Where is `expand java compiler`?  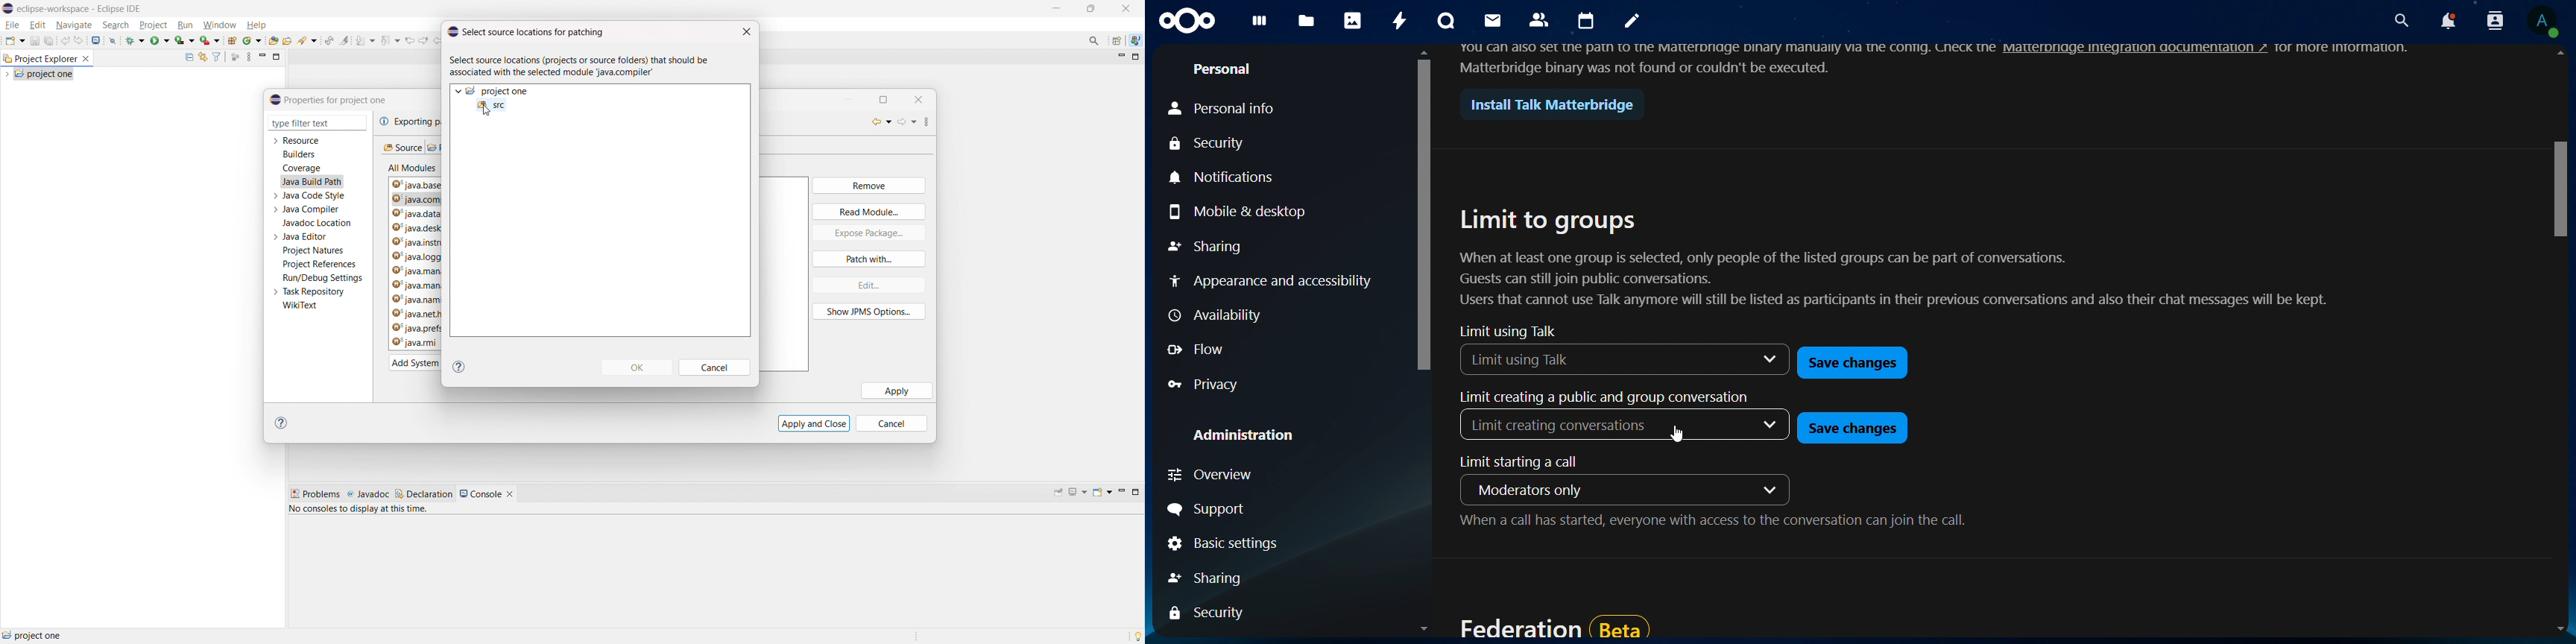 expand java compiler is located at coordinates (275, 209).